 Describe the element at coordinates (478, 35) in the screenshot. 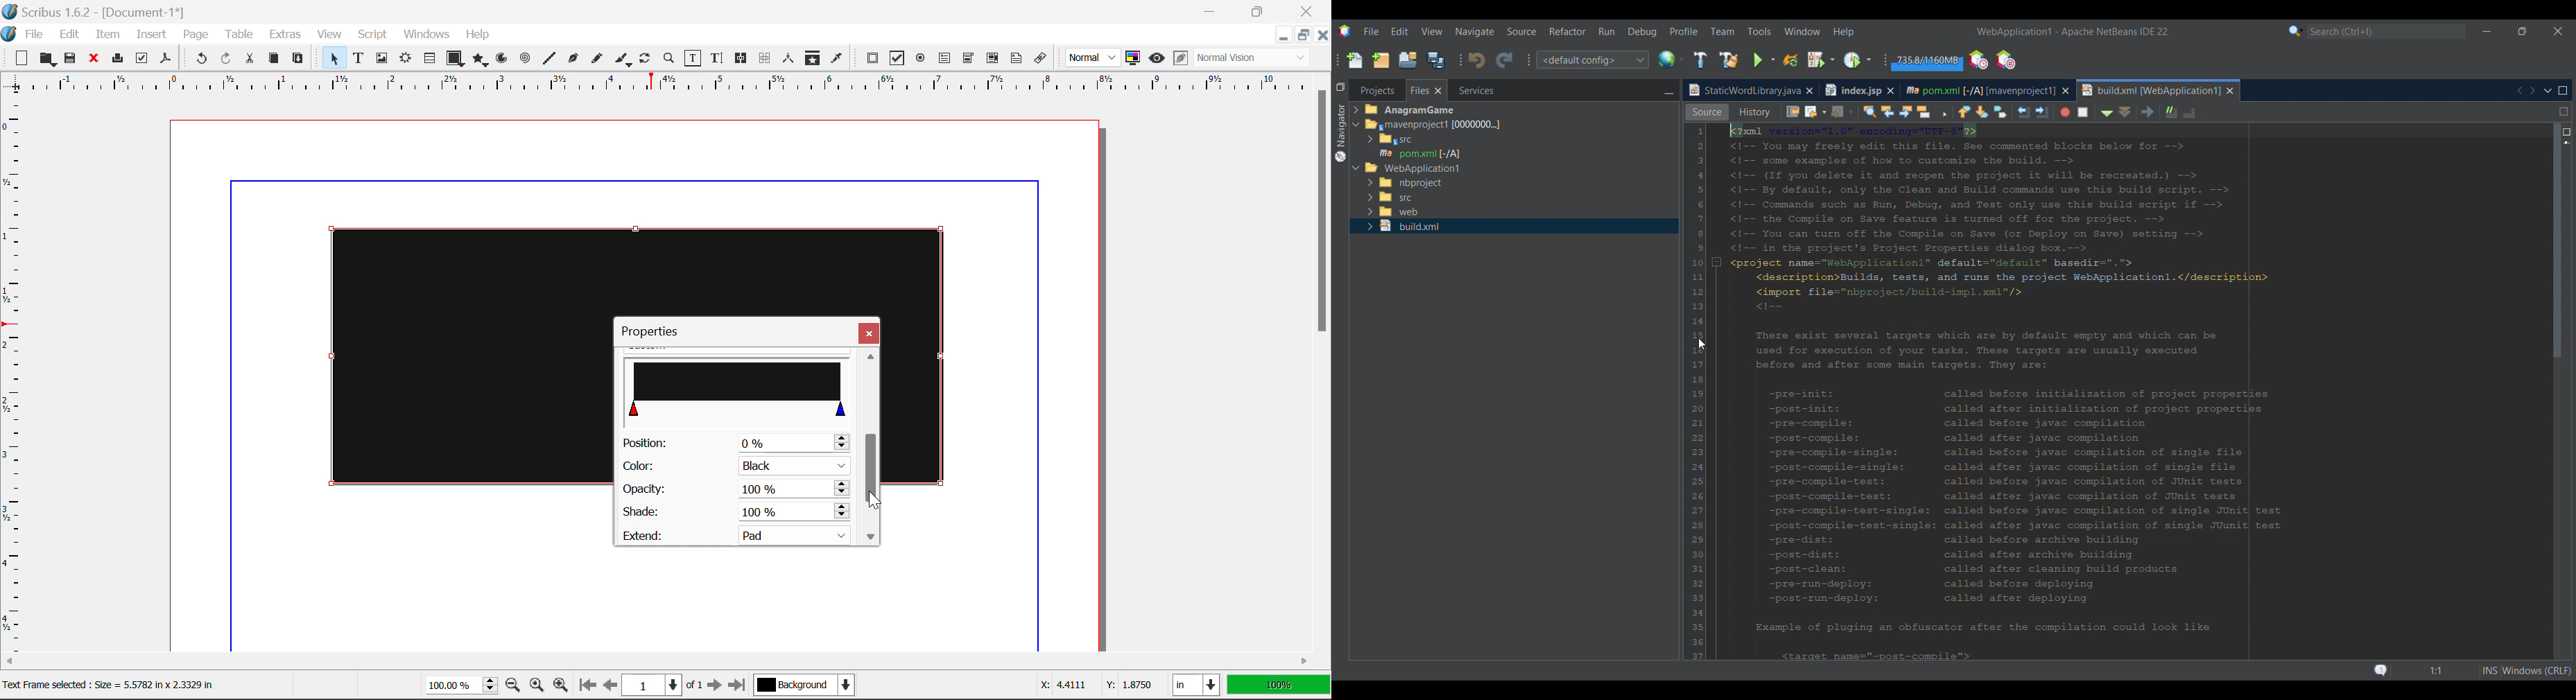

I see `Help` at that location.